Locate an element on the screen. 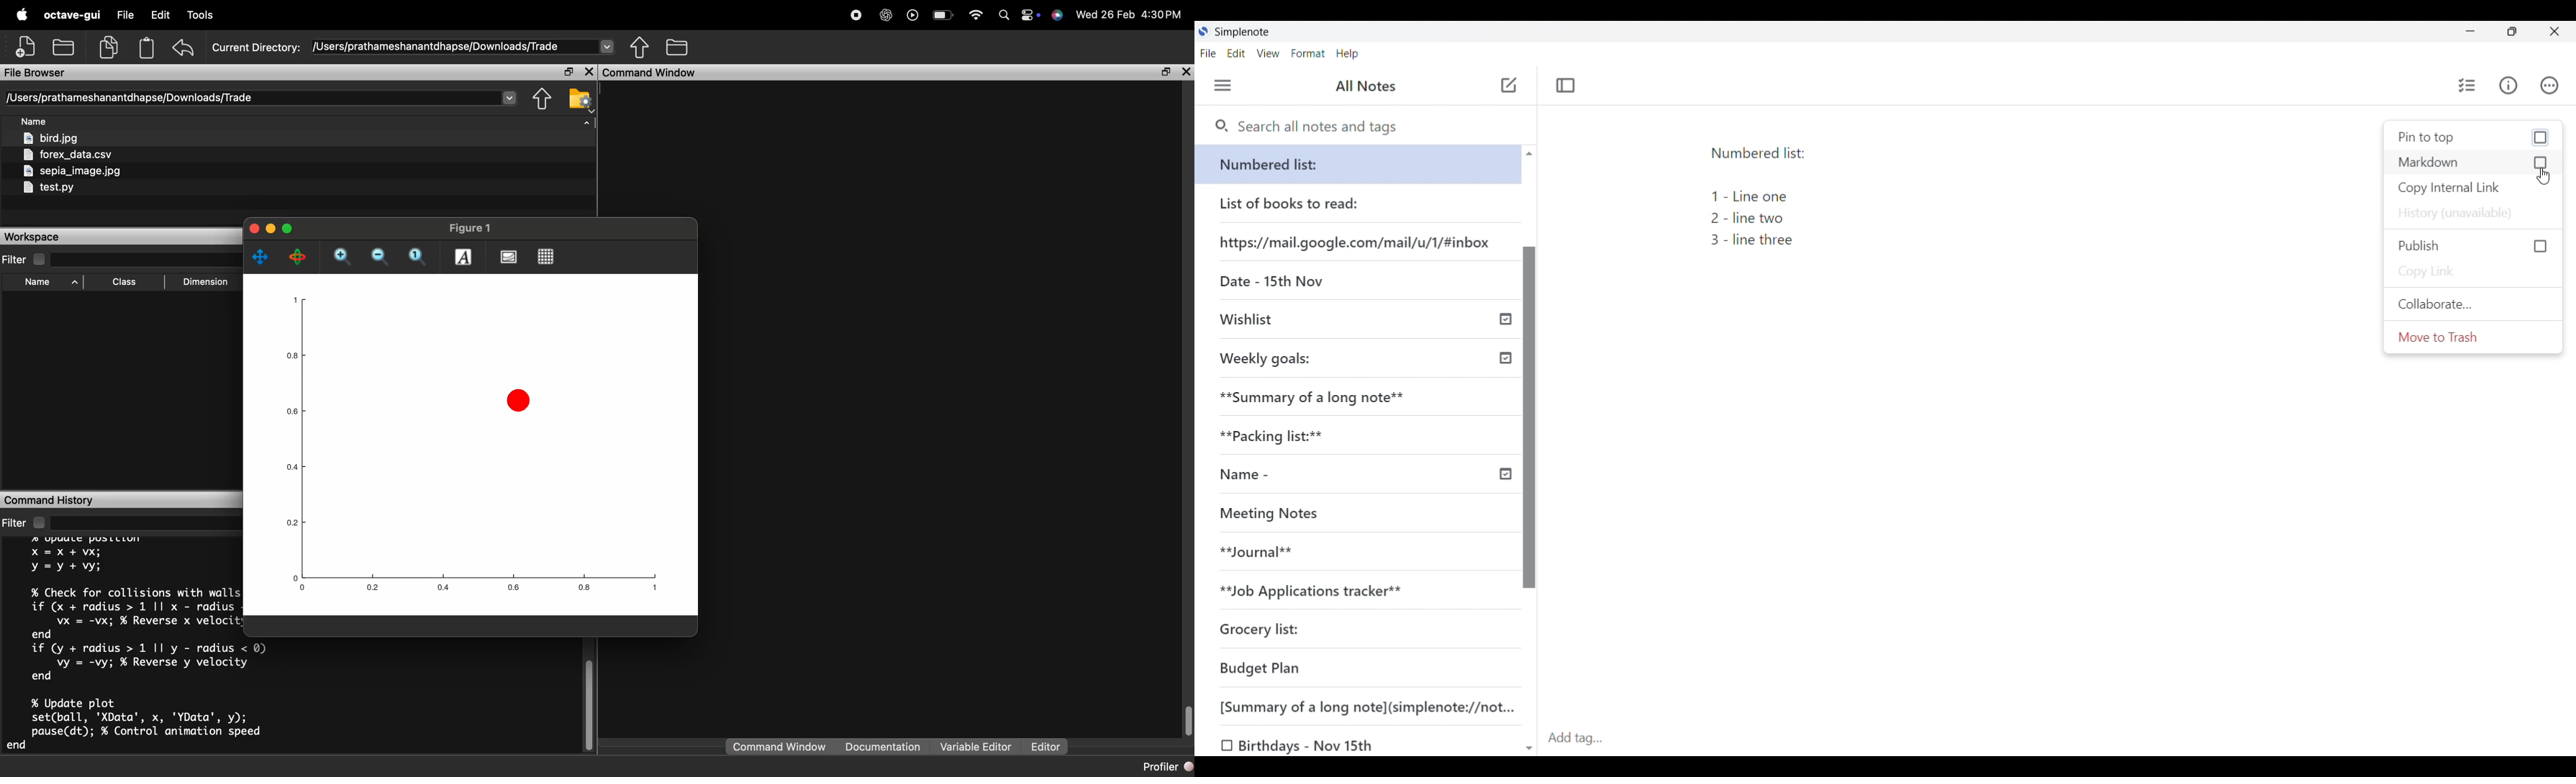  Actions is located at coordinates (2550, 87).